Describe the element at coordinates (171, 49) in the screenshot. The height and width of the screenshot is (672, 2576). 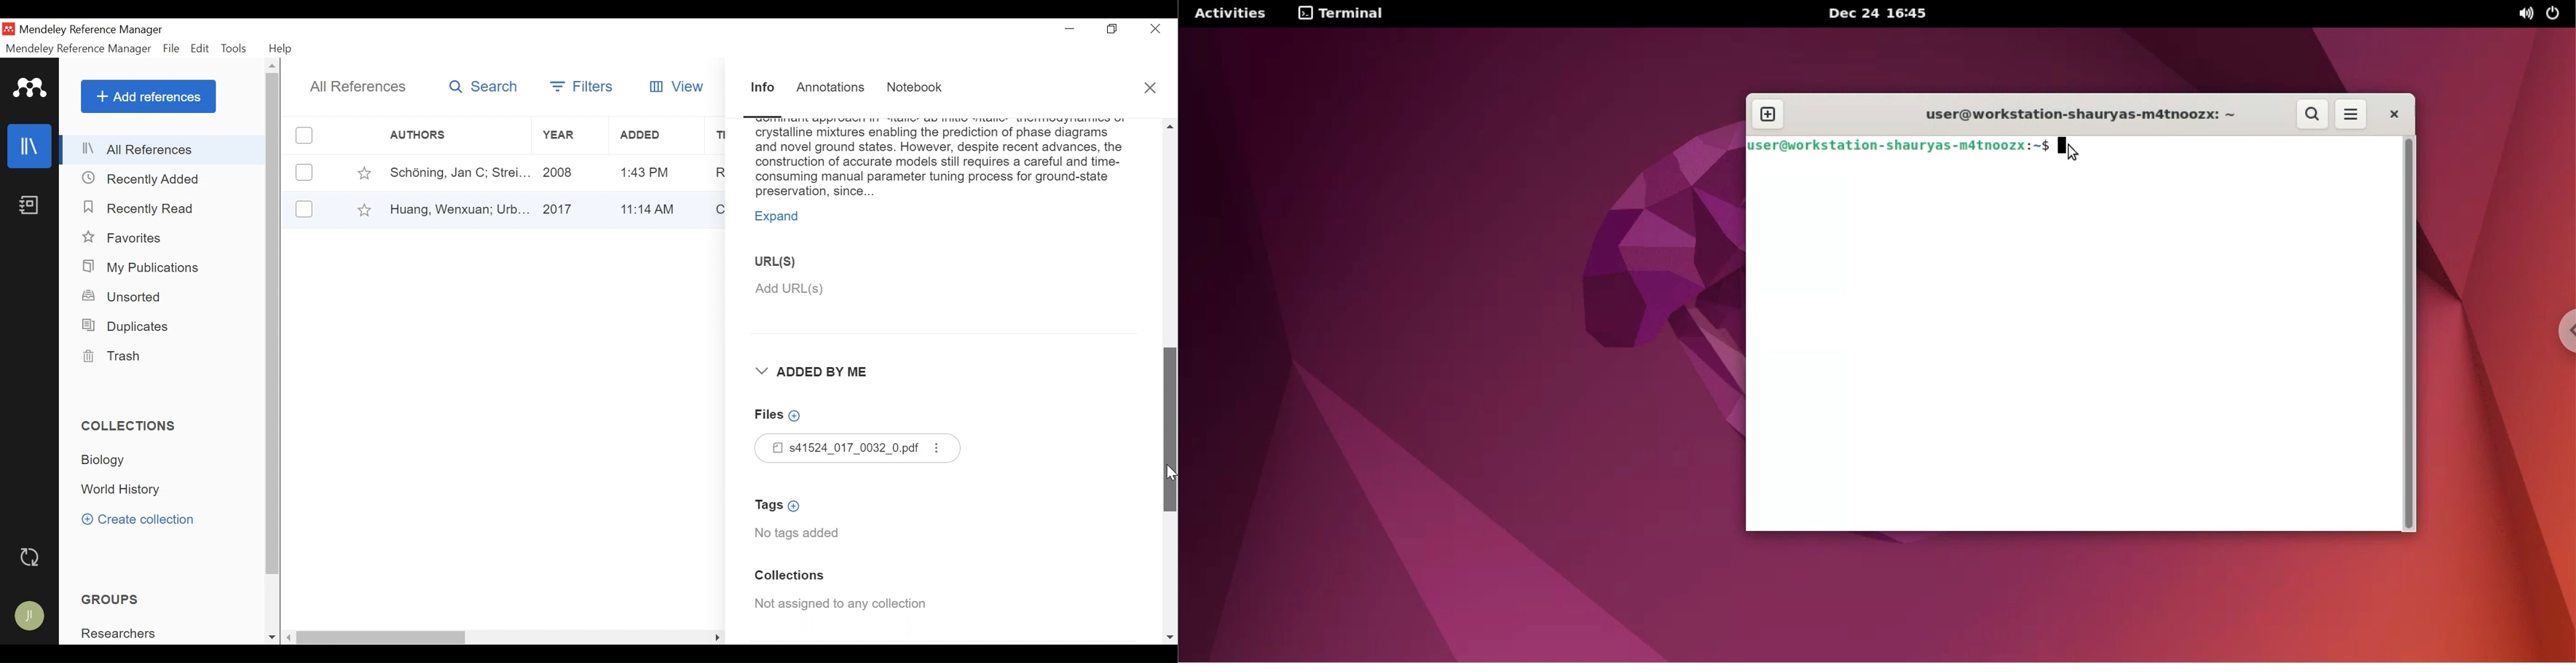
I see `File` at that location.